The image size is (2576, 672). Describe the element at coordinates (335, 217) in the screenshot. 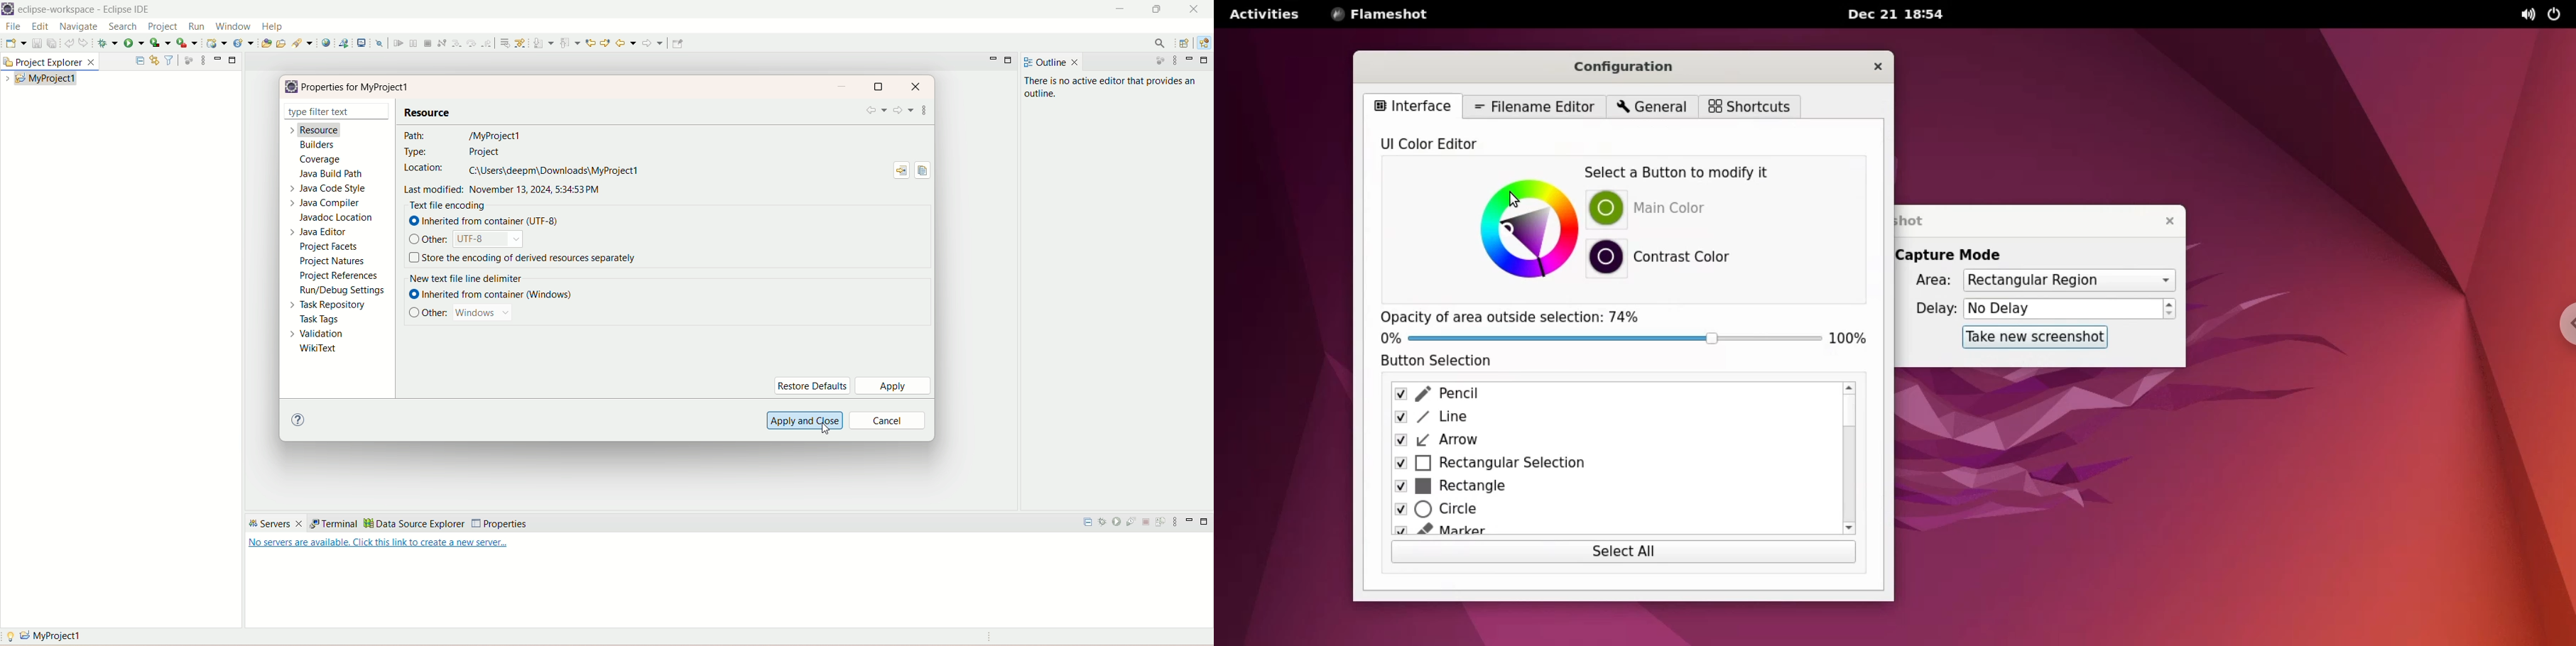

I see `javadoc location` at that location.